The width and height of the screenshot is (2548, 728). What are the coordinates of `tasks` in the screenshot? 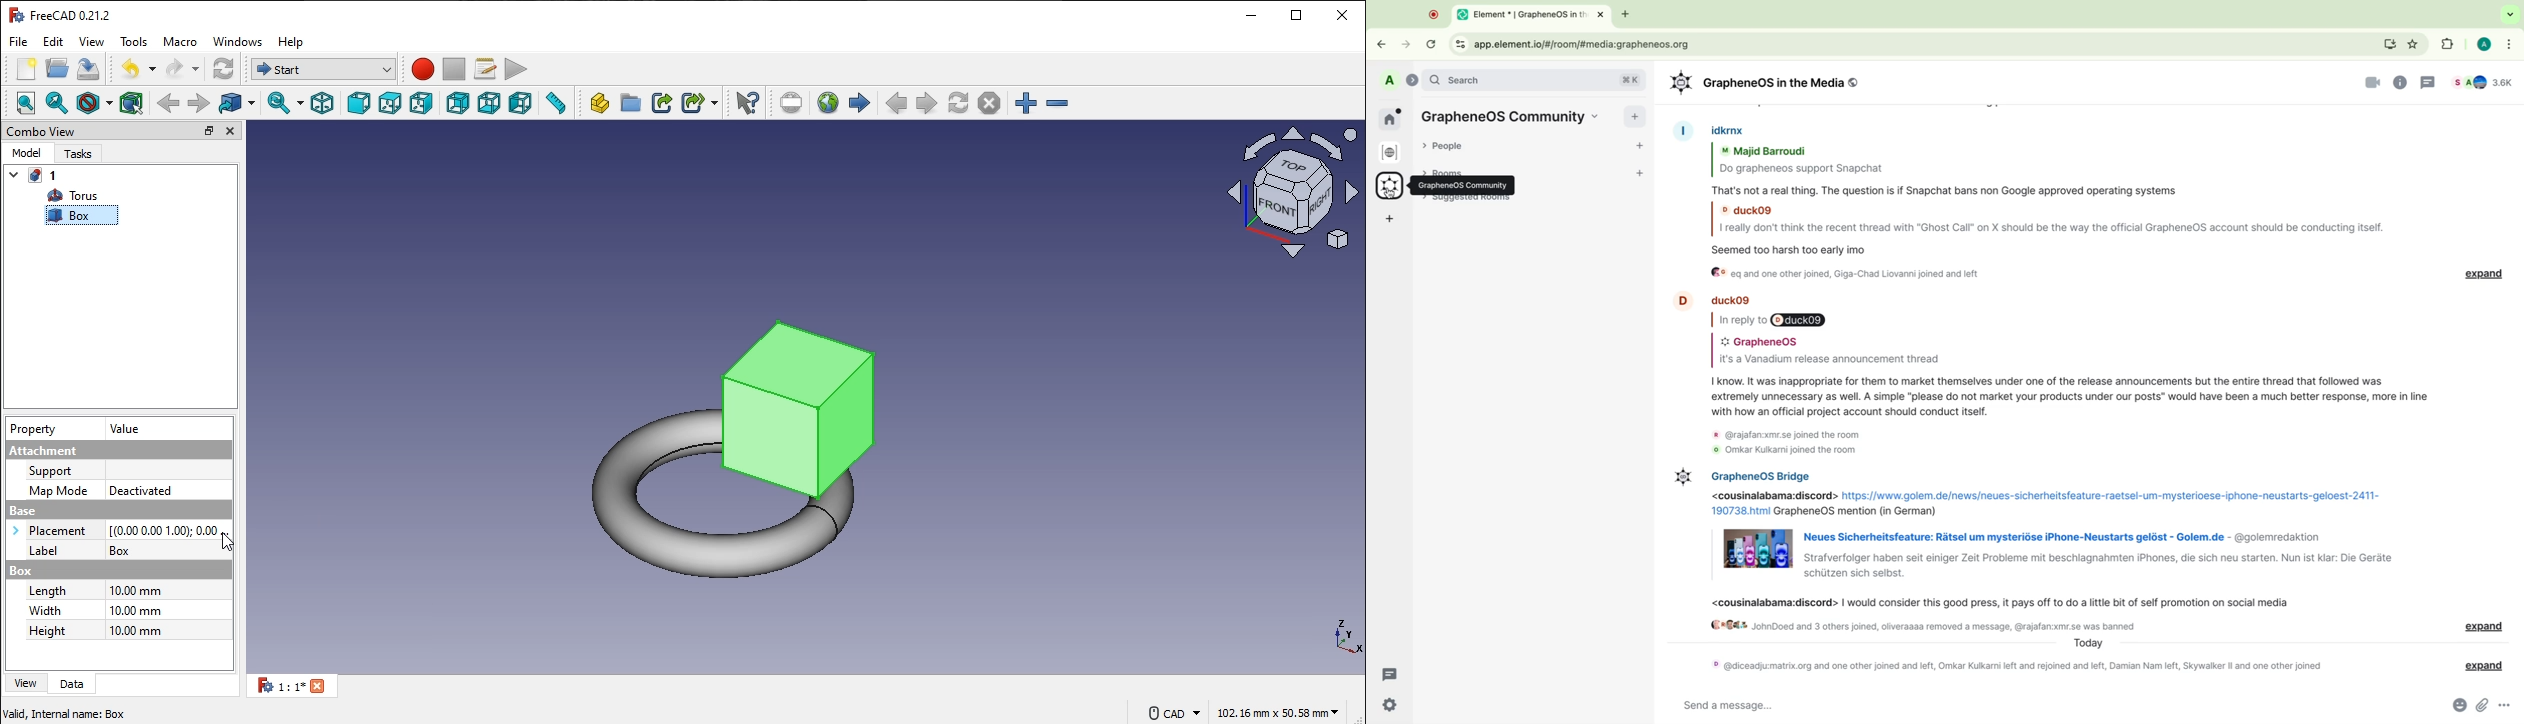 It's located at (77, 155).